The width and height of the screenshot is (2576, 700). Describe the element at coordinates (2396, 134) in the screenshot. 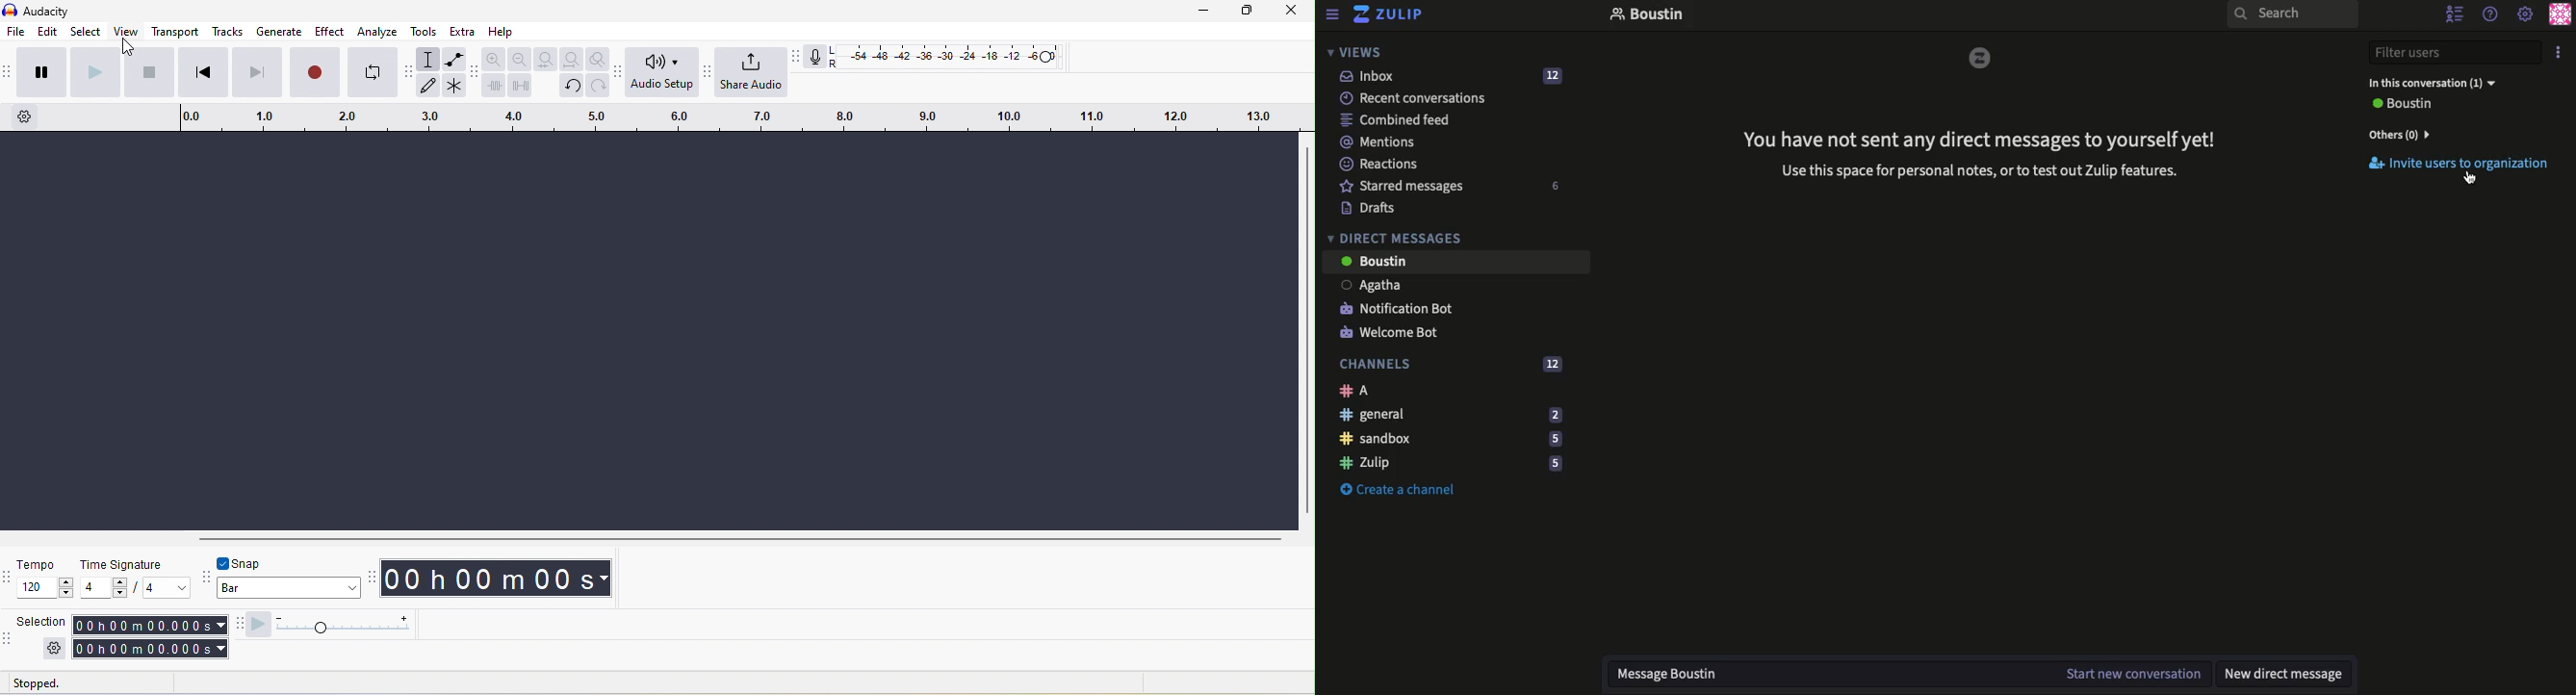

I see `Others` at that location.